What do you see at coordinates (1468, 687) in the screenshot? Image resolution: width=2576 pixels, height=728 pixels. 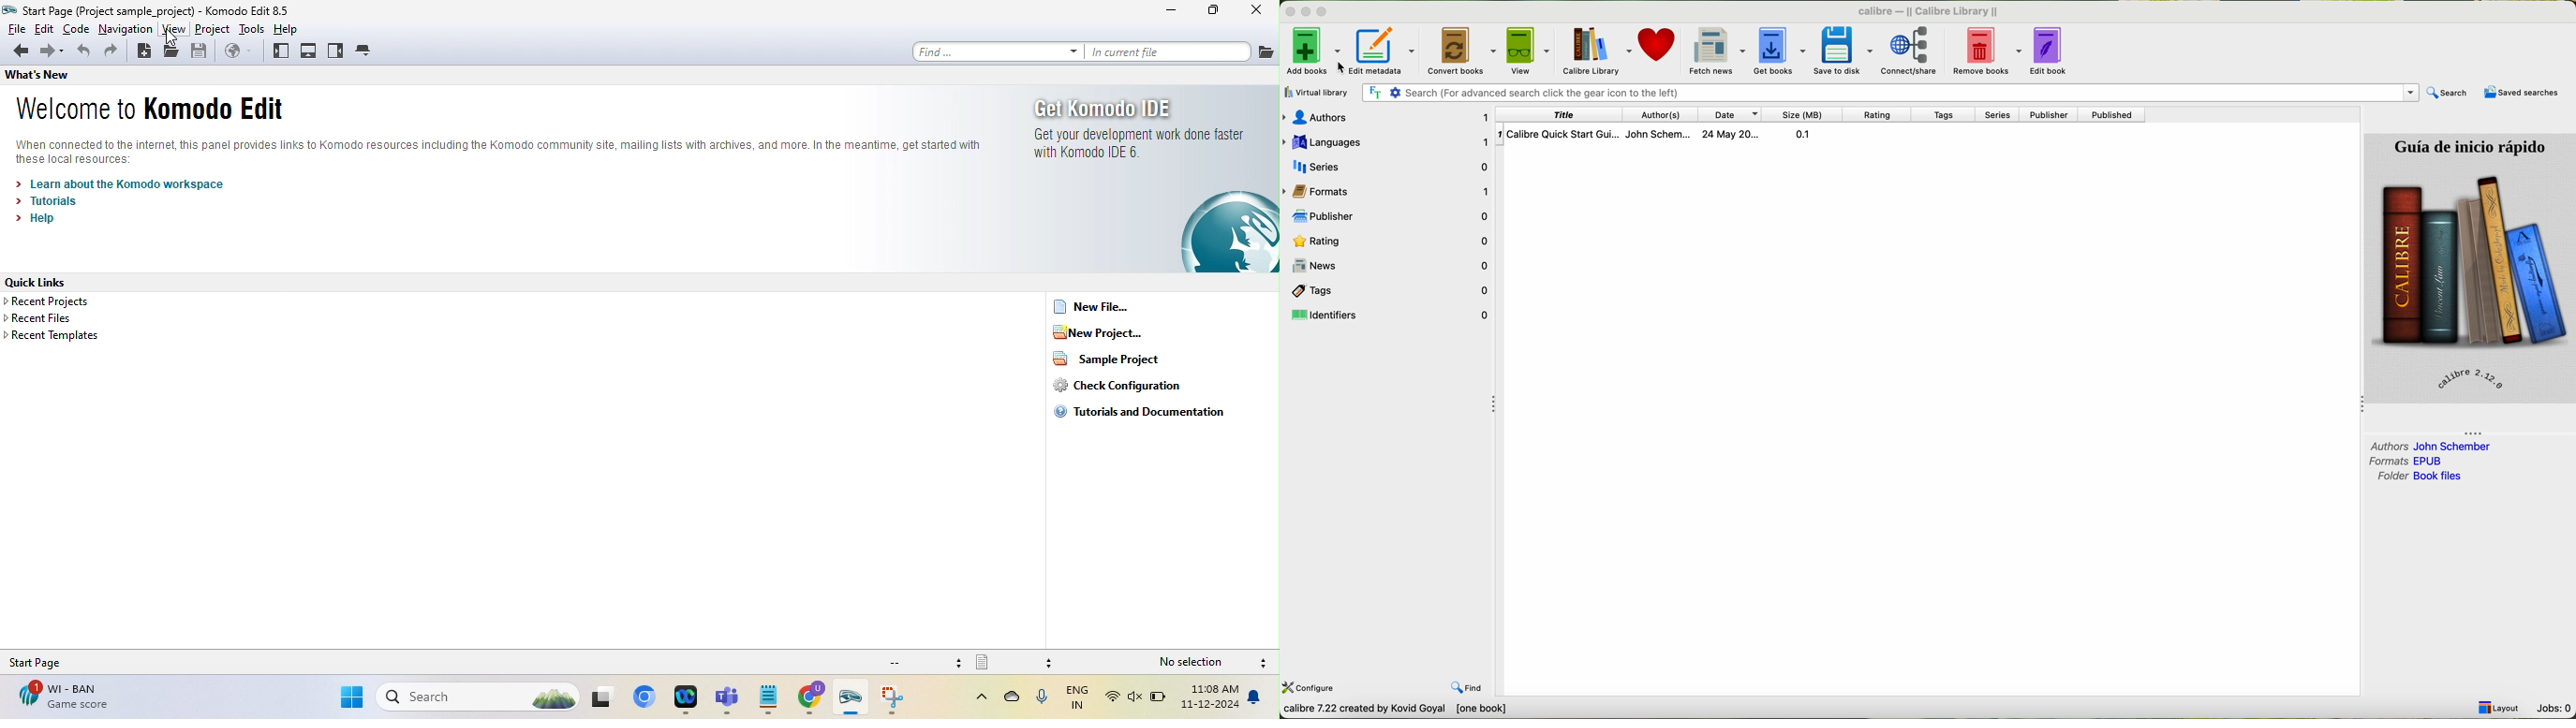 I see `find` at bounding box center [1468, 687].